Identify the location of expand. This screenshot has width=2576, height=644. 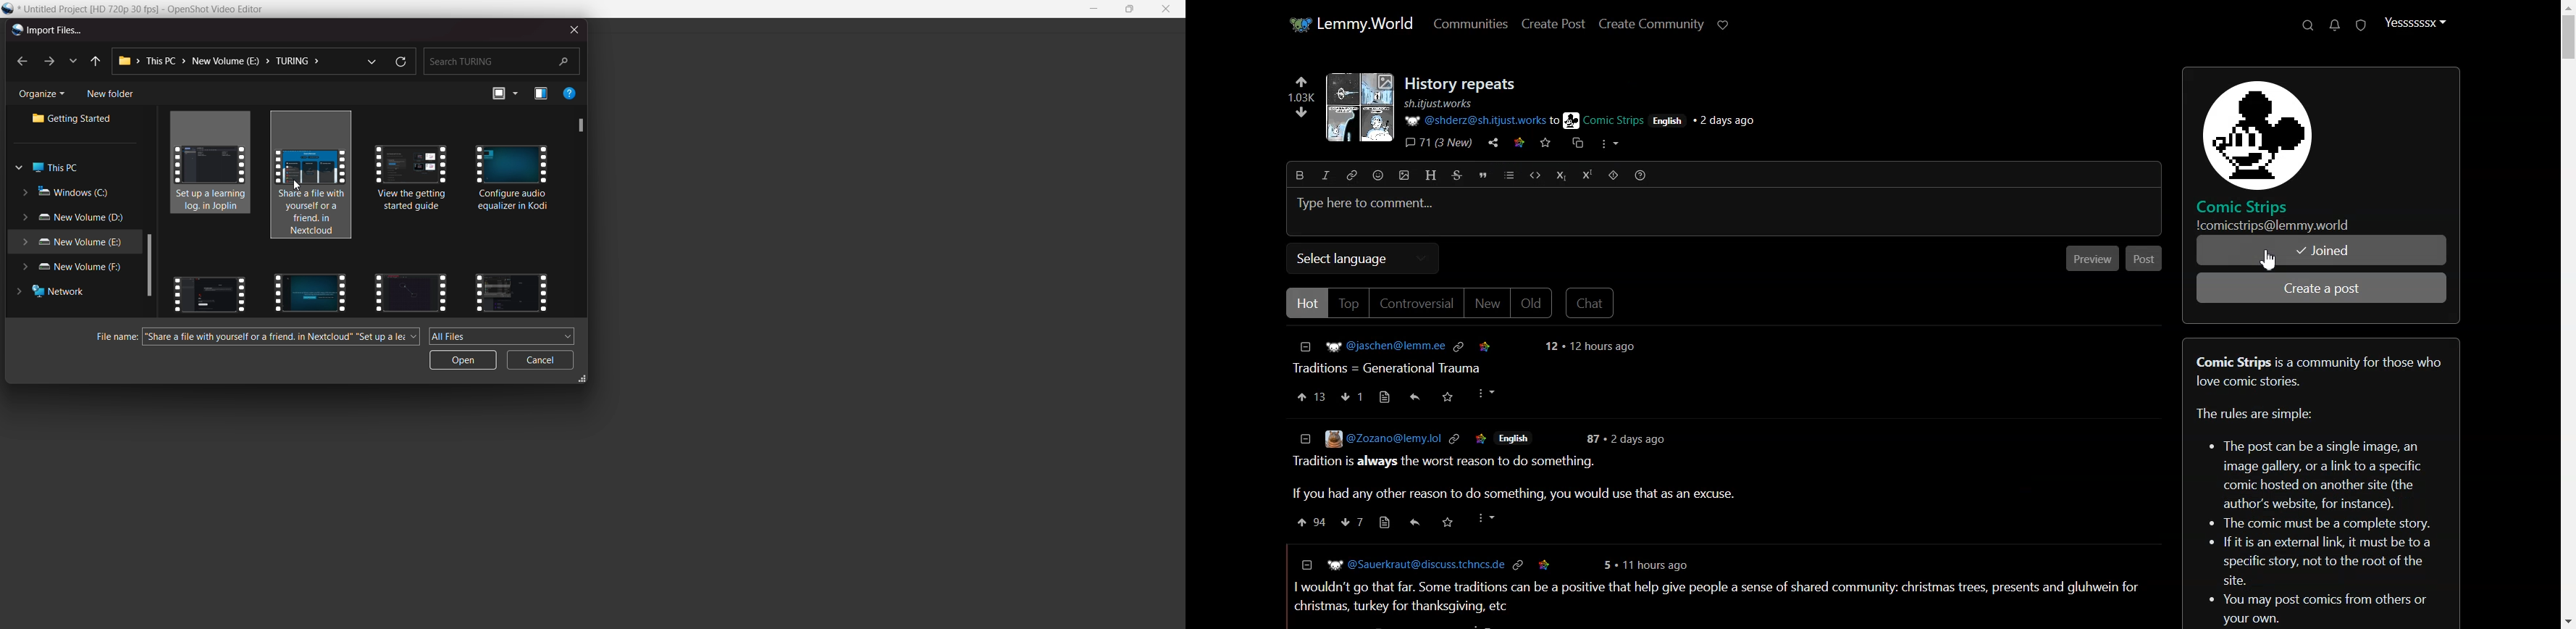
(584, 381).